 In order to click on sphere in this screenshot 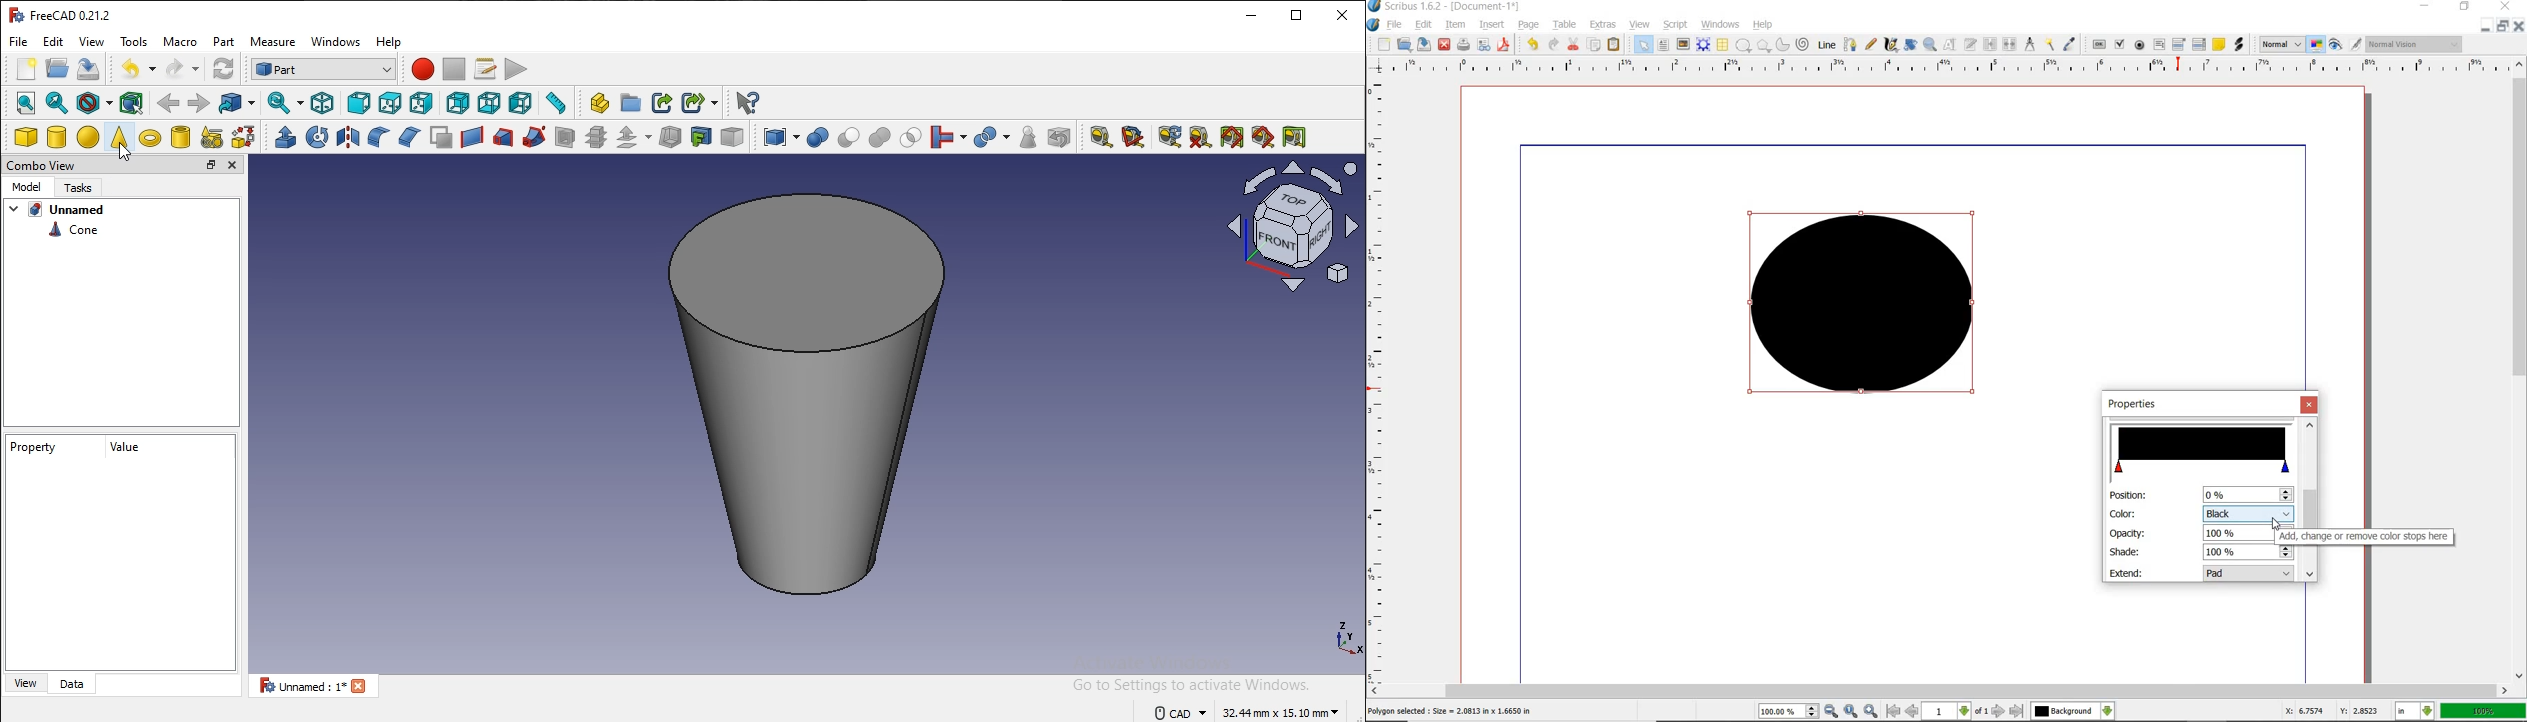, I will do `click(89, 138)`.